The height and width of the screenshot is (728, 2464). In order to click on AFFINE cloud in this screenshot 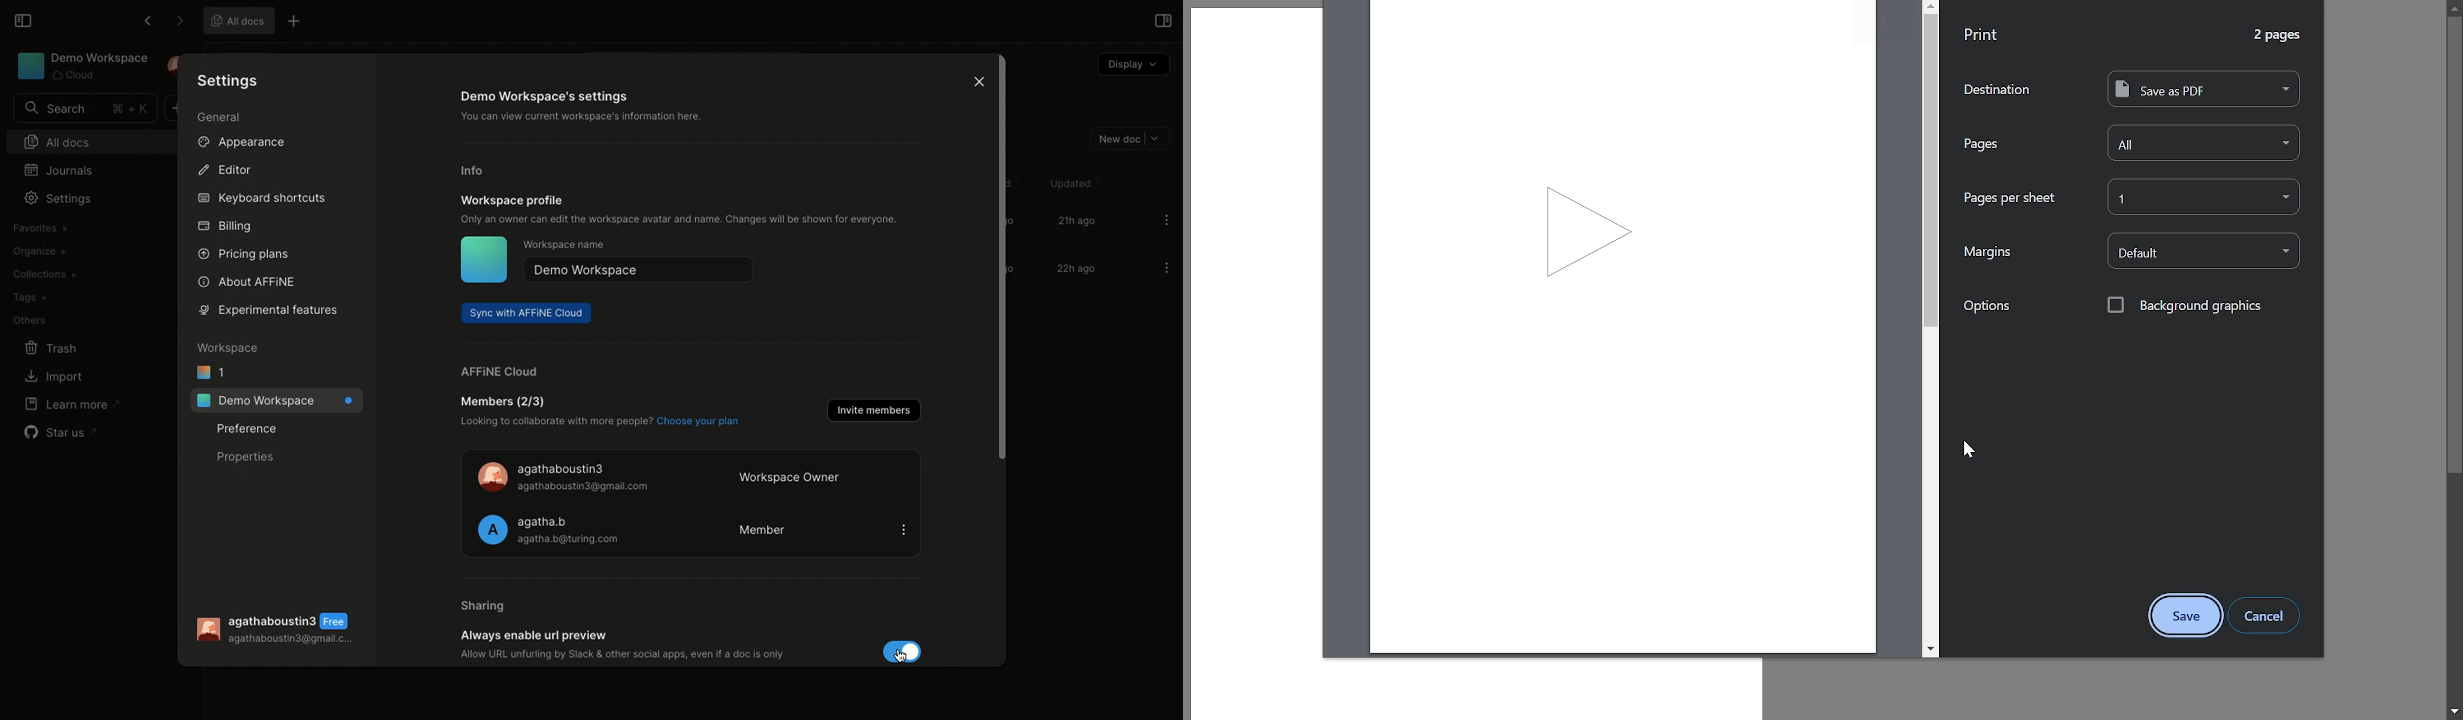, I will do `click(495, 371)`.